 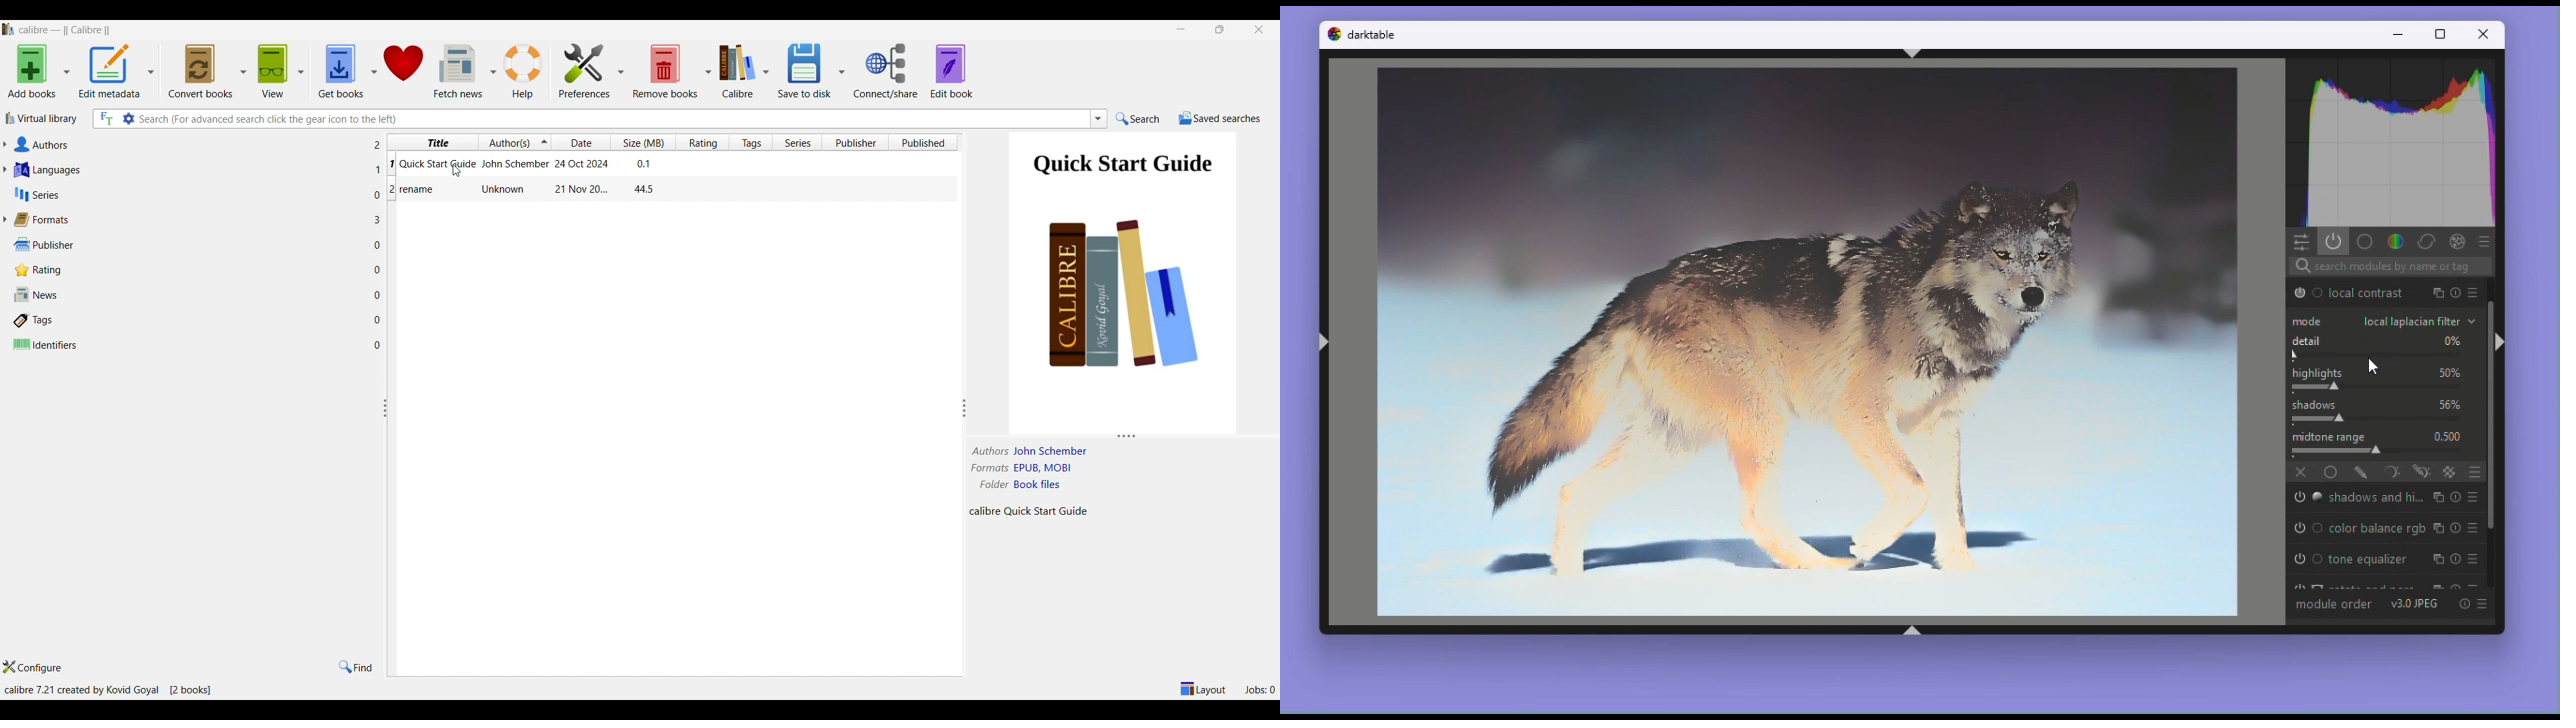 I want to click on Edit metadata options, so click(x=150, y=71).